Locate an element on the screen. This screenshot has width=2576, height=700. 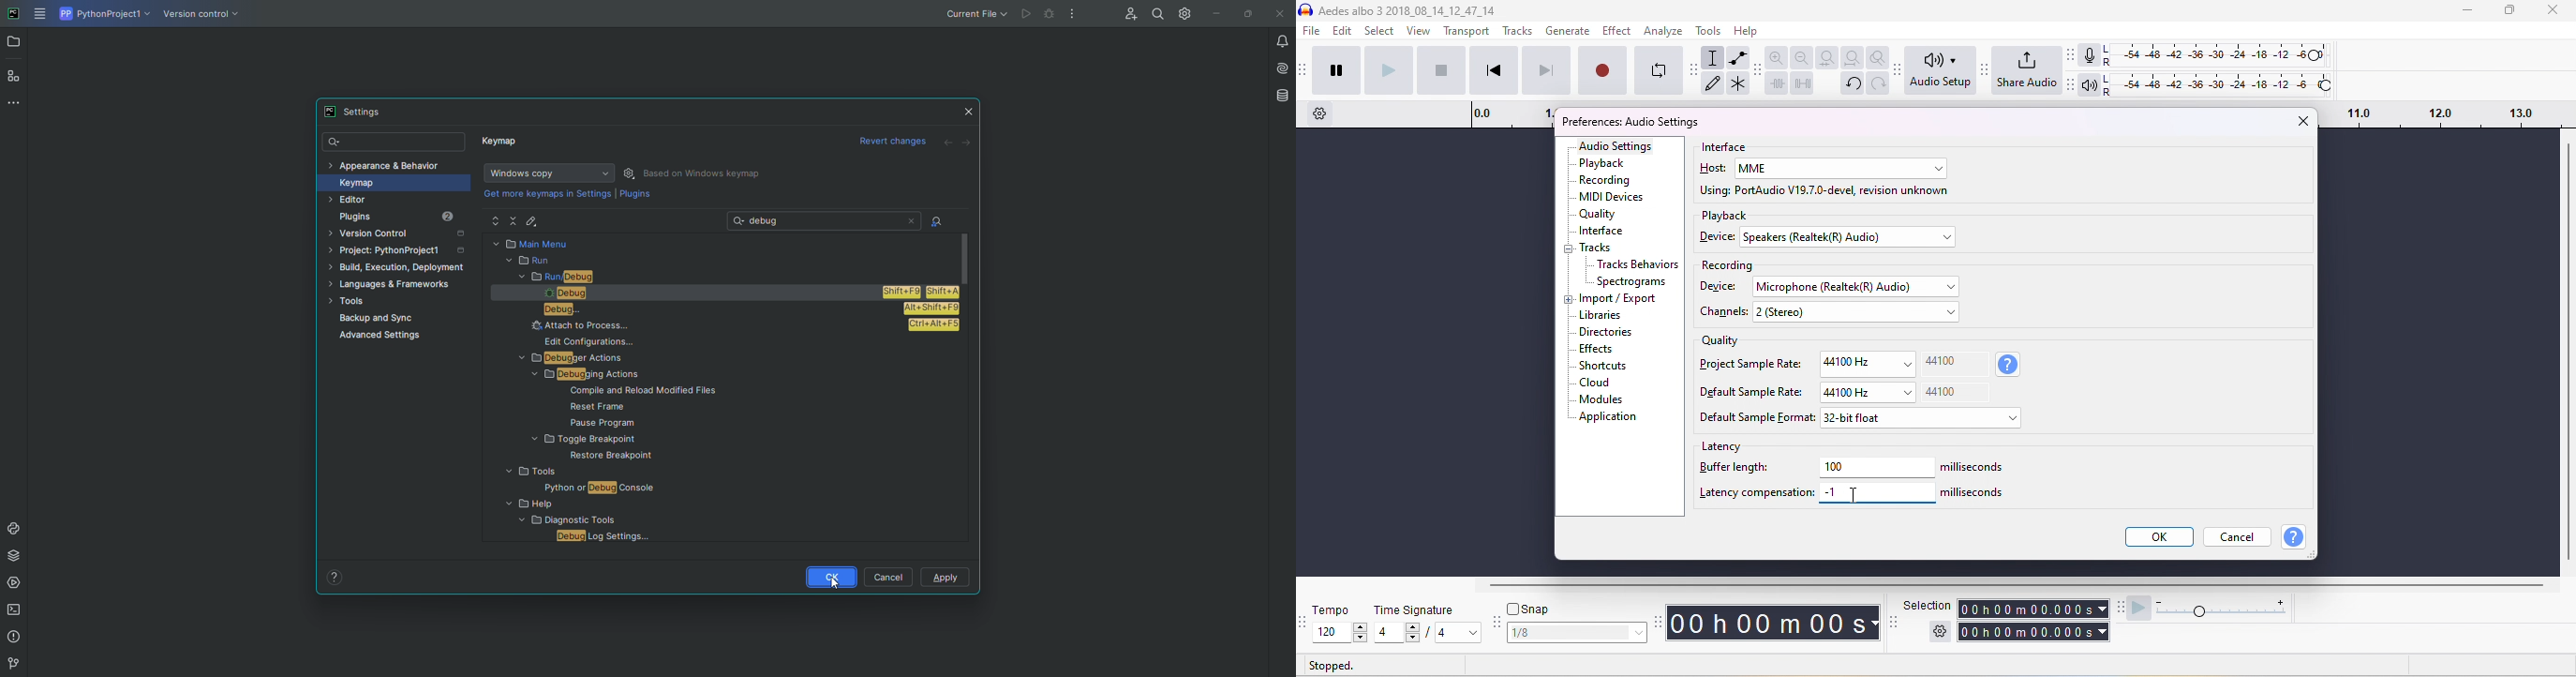
Languages and Framework is located at coordinates (395, 285).